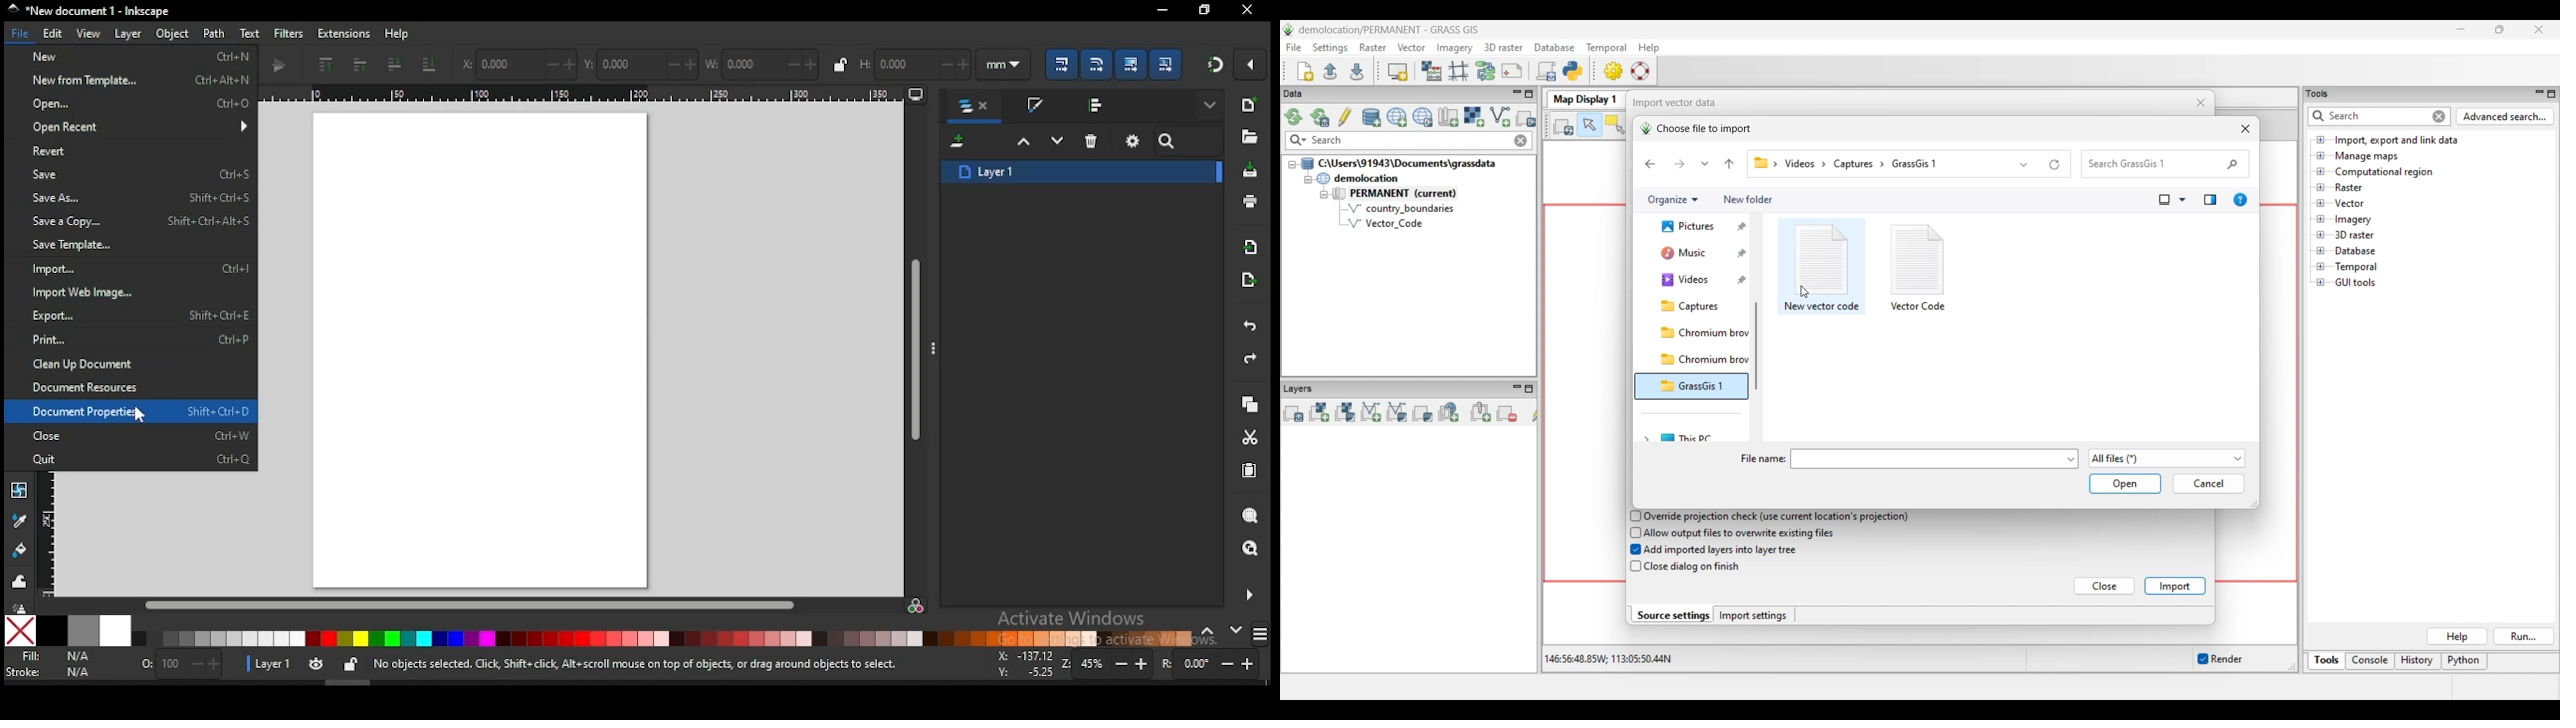 The width and height of the screenshot is (2576, 728). I want to click on edit, so click(56, 34).